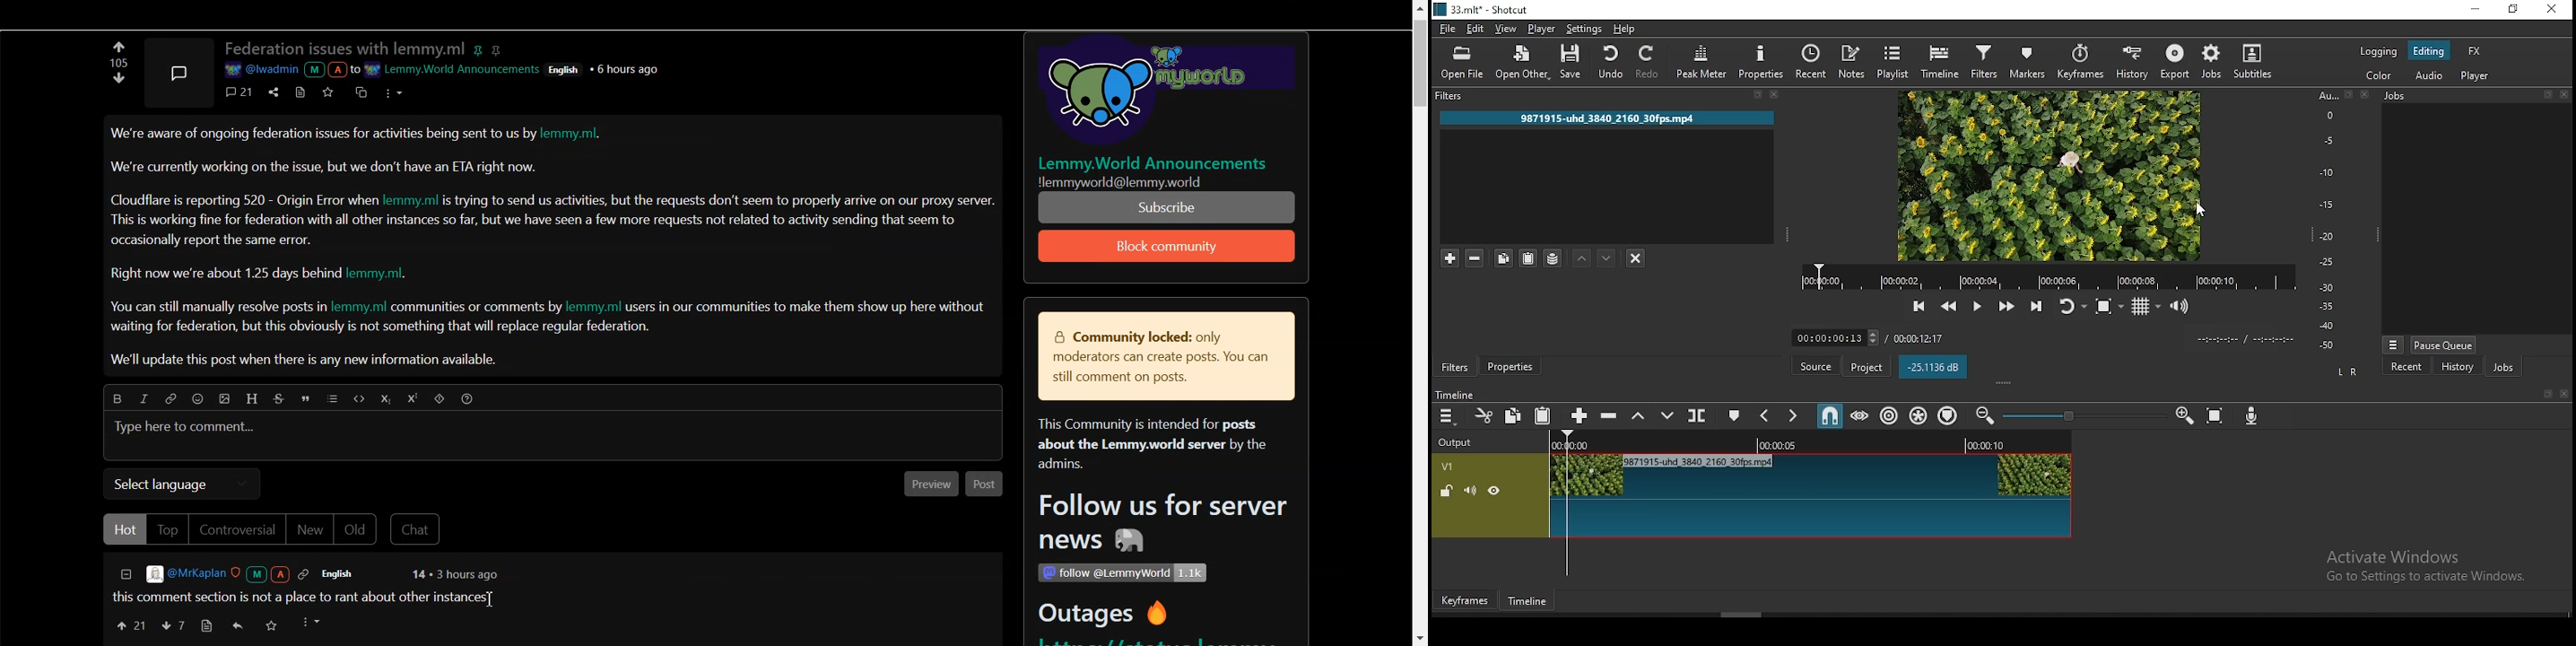 The width and height of the screenshot is (2576, 672). Describe the element at coordinates (535, 229) in the screenshot. I see `This is working fine for federation with all other instances so far, but we have seen a few more requests not related to activity sending that seem to
occasionally report the same error.` at that location.